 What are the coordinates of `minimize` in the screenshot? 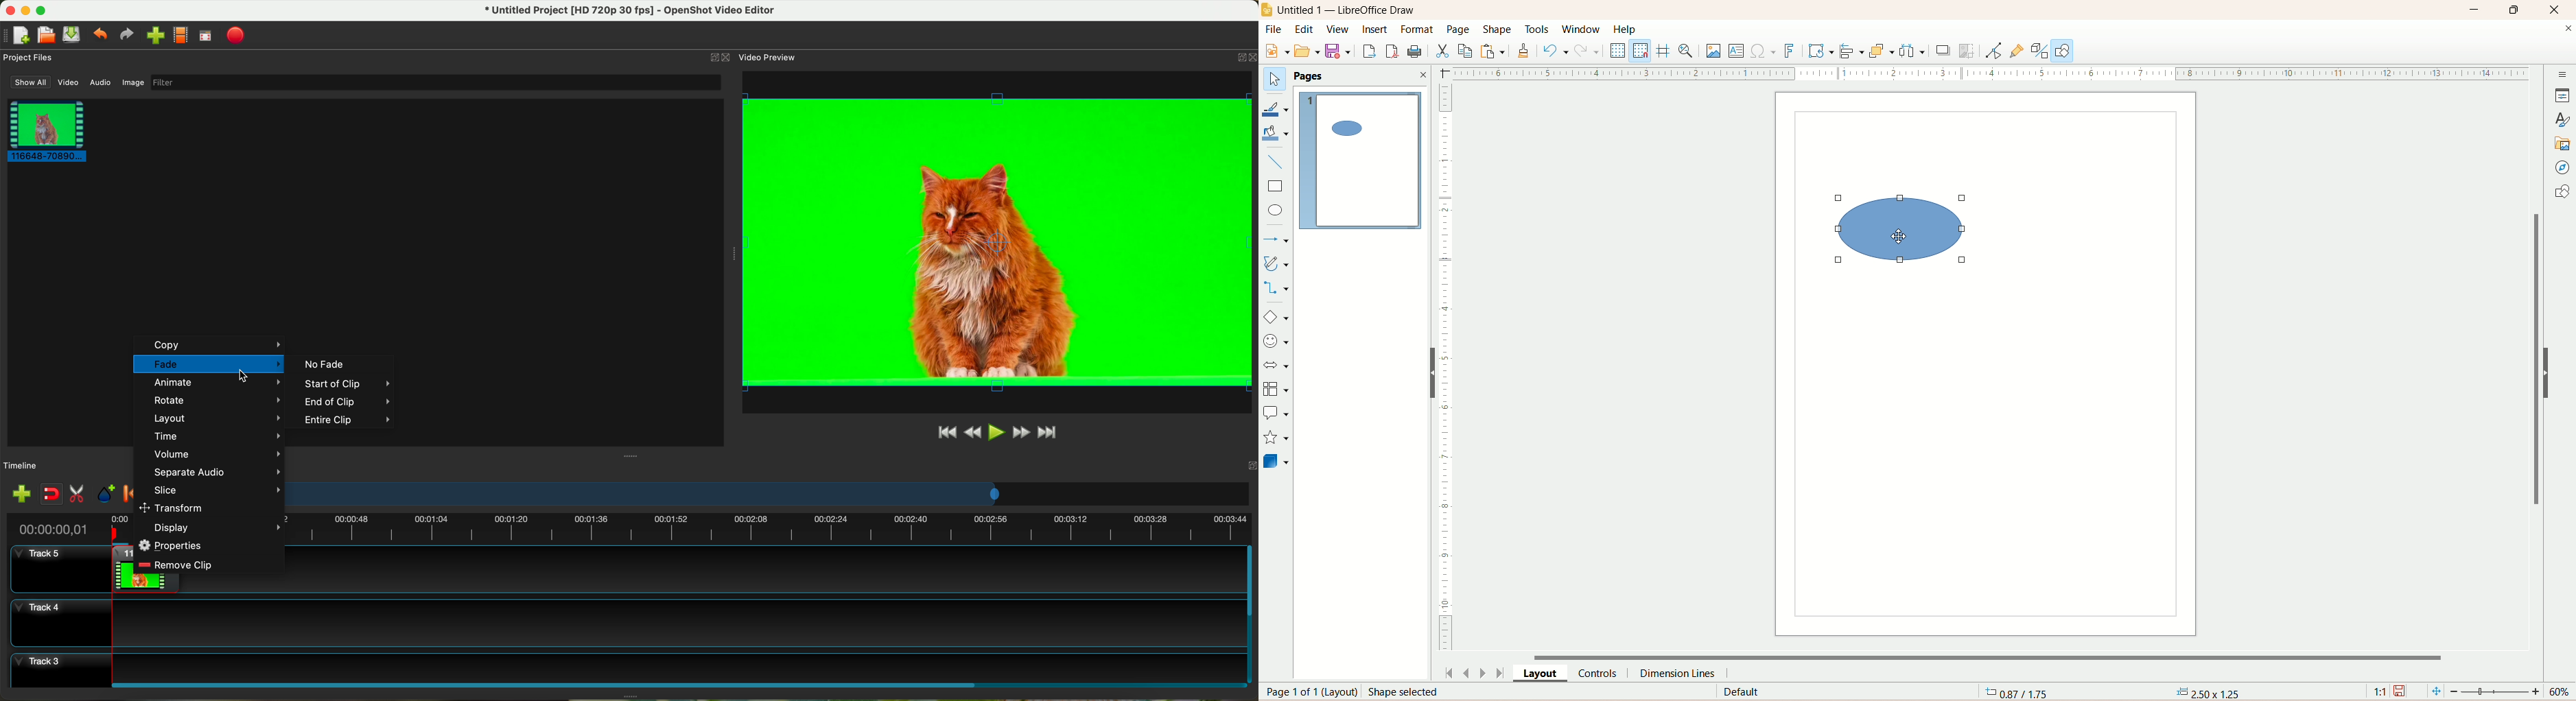 It's located at (2478, 8).